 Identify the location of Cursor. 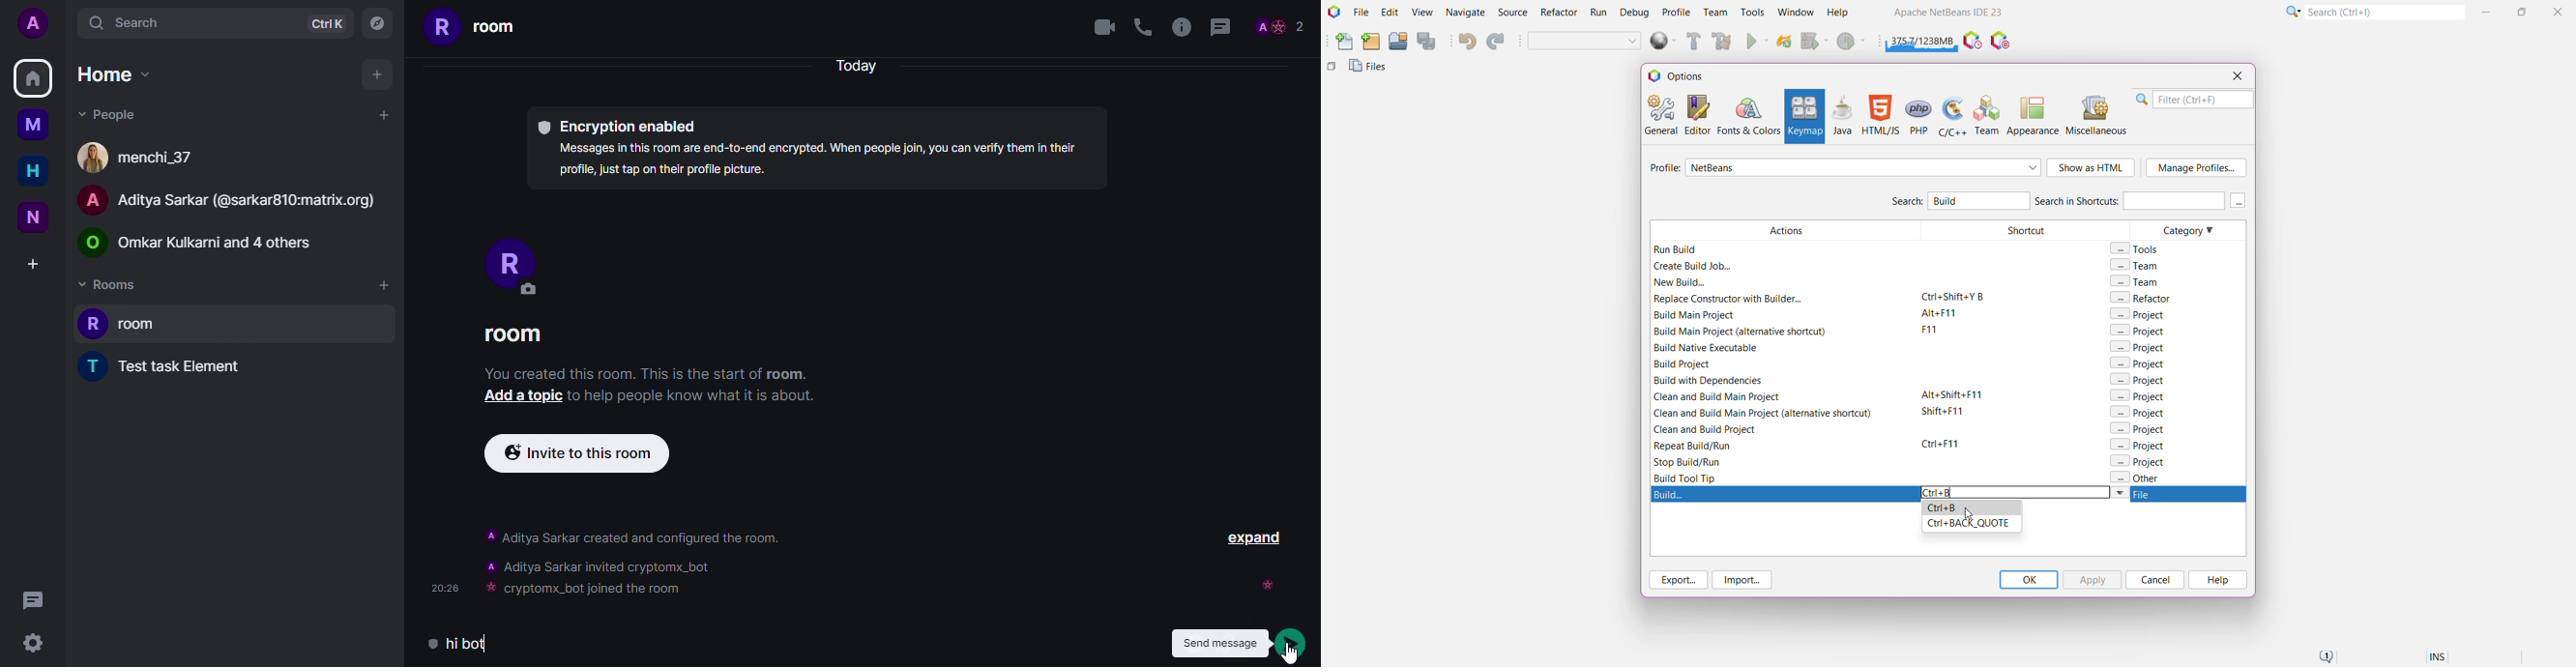
(1296, 652).